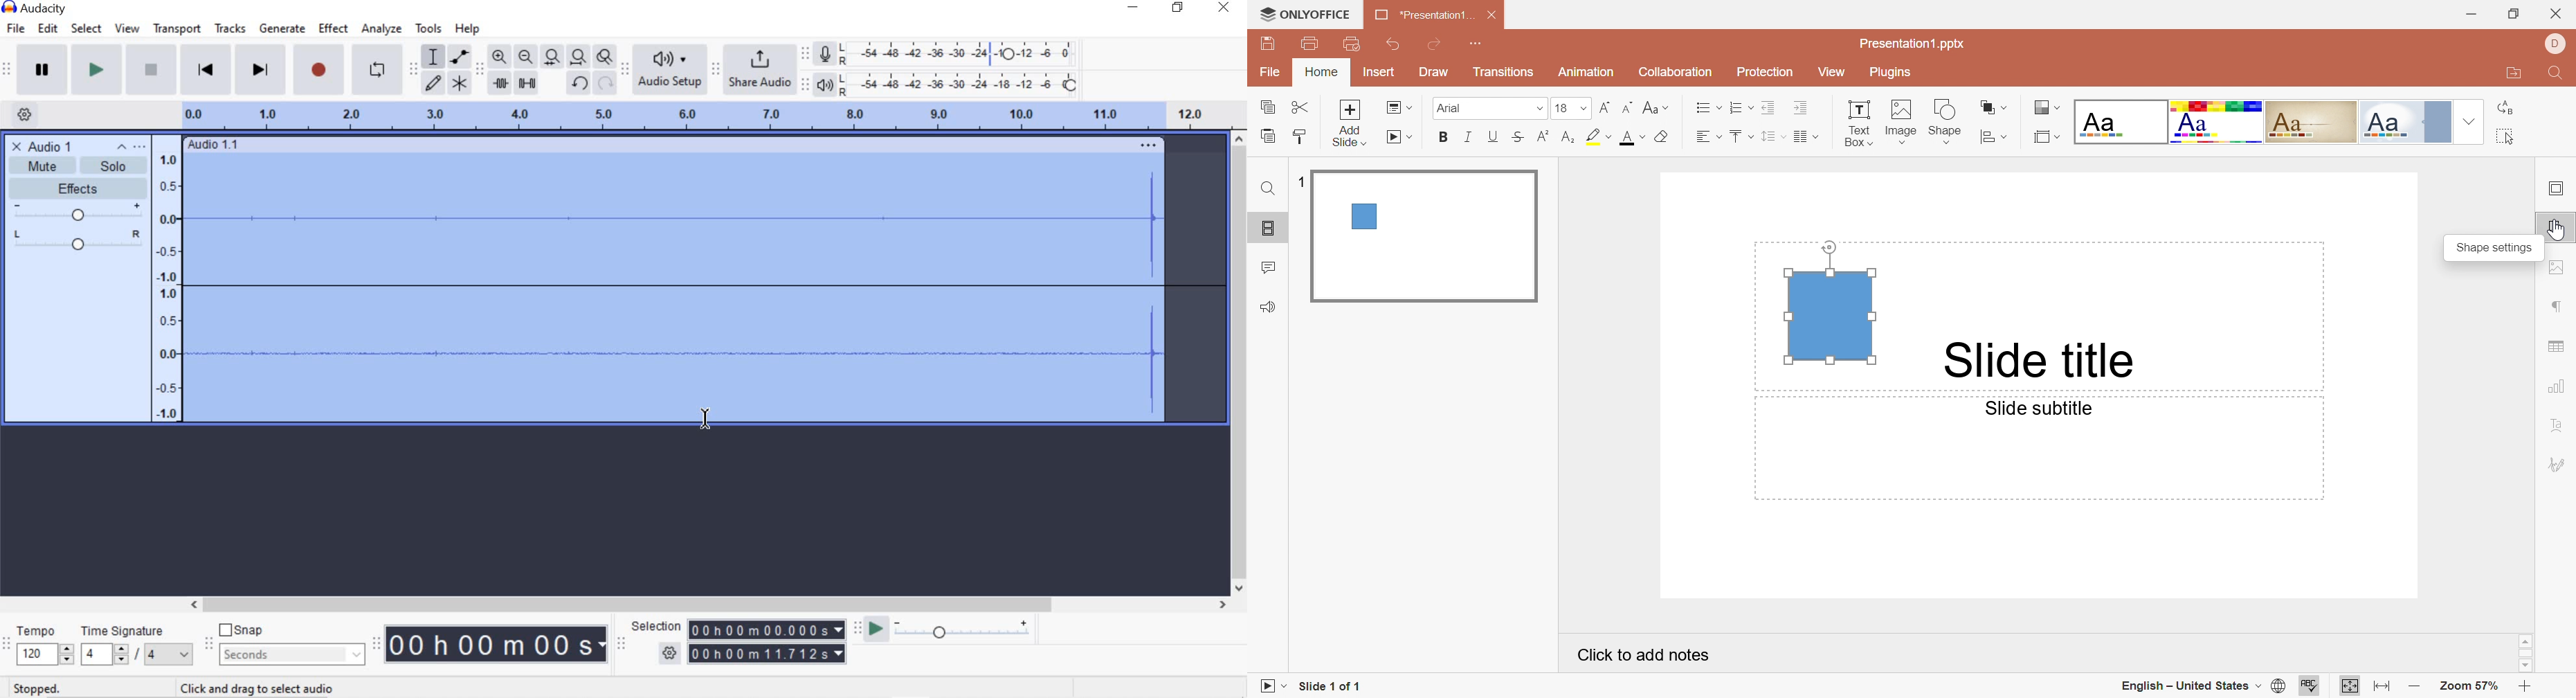 This screenshot has height=700, width=2576. What do you see at coordinates (2516, 75) in the screenshot?
I see `Open file location` at bounding box center [2516, 75].